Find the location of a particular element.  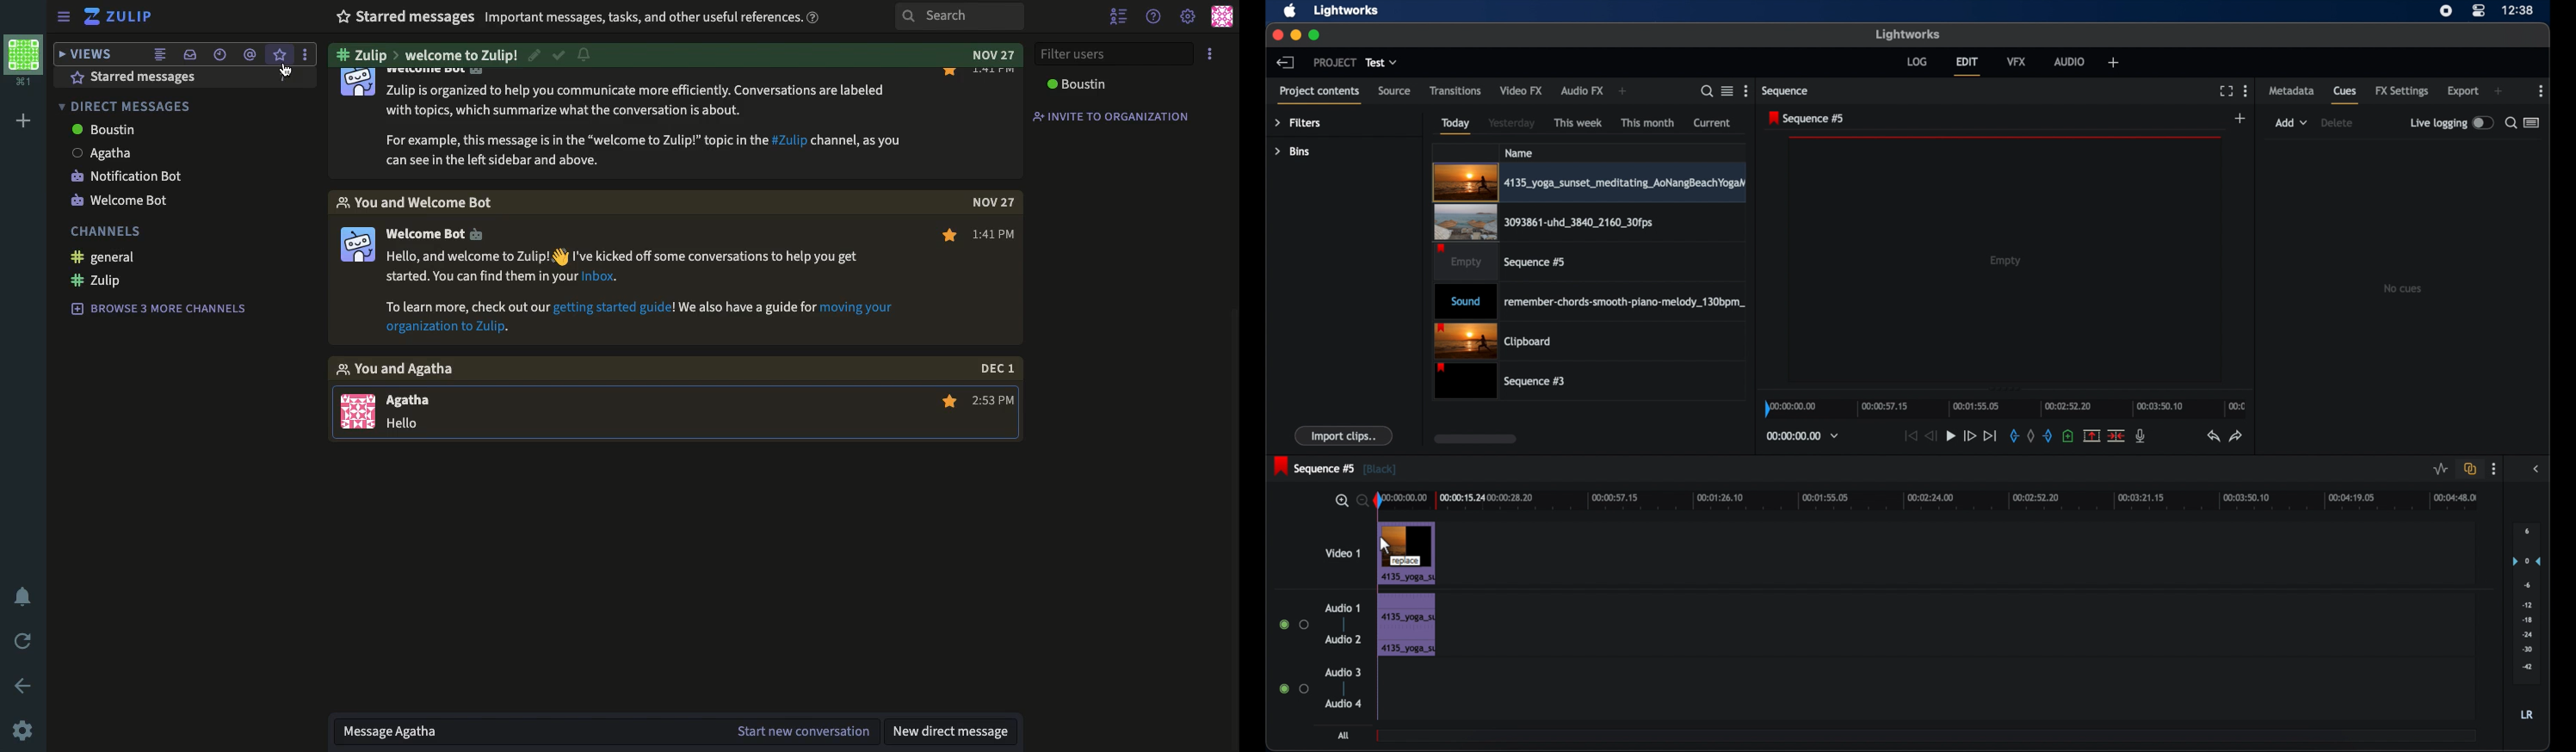

options is located at coordinates (306, 54).